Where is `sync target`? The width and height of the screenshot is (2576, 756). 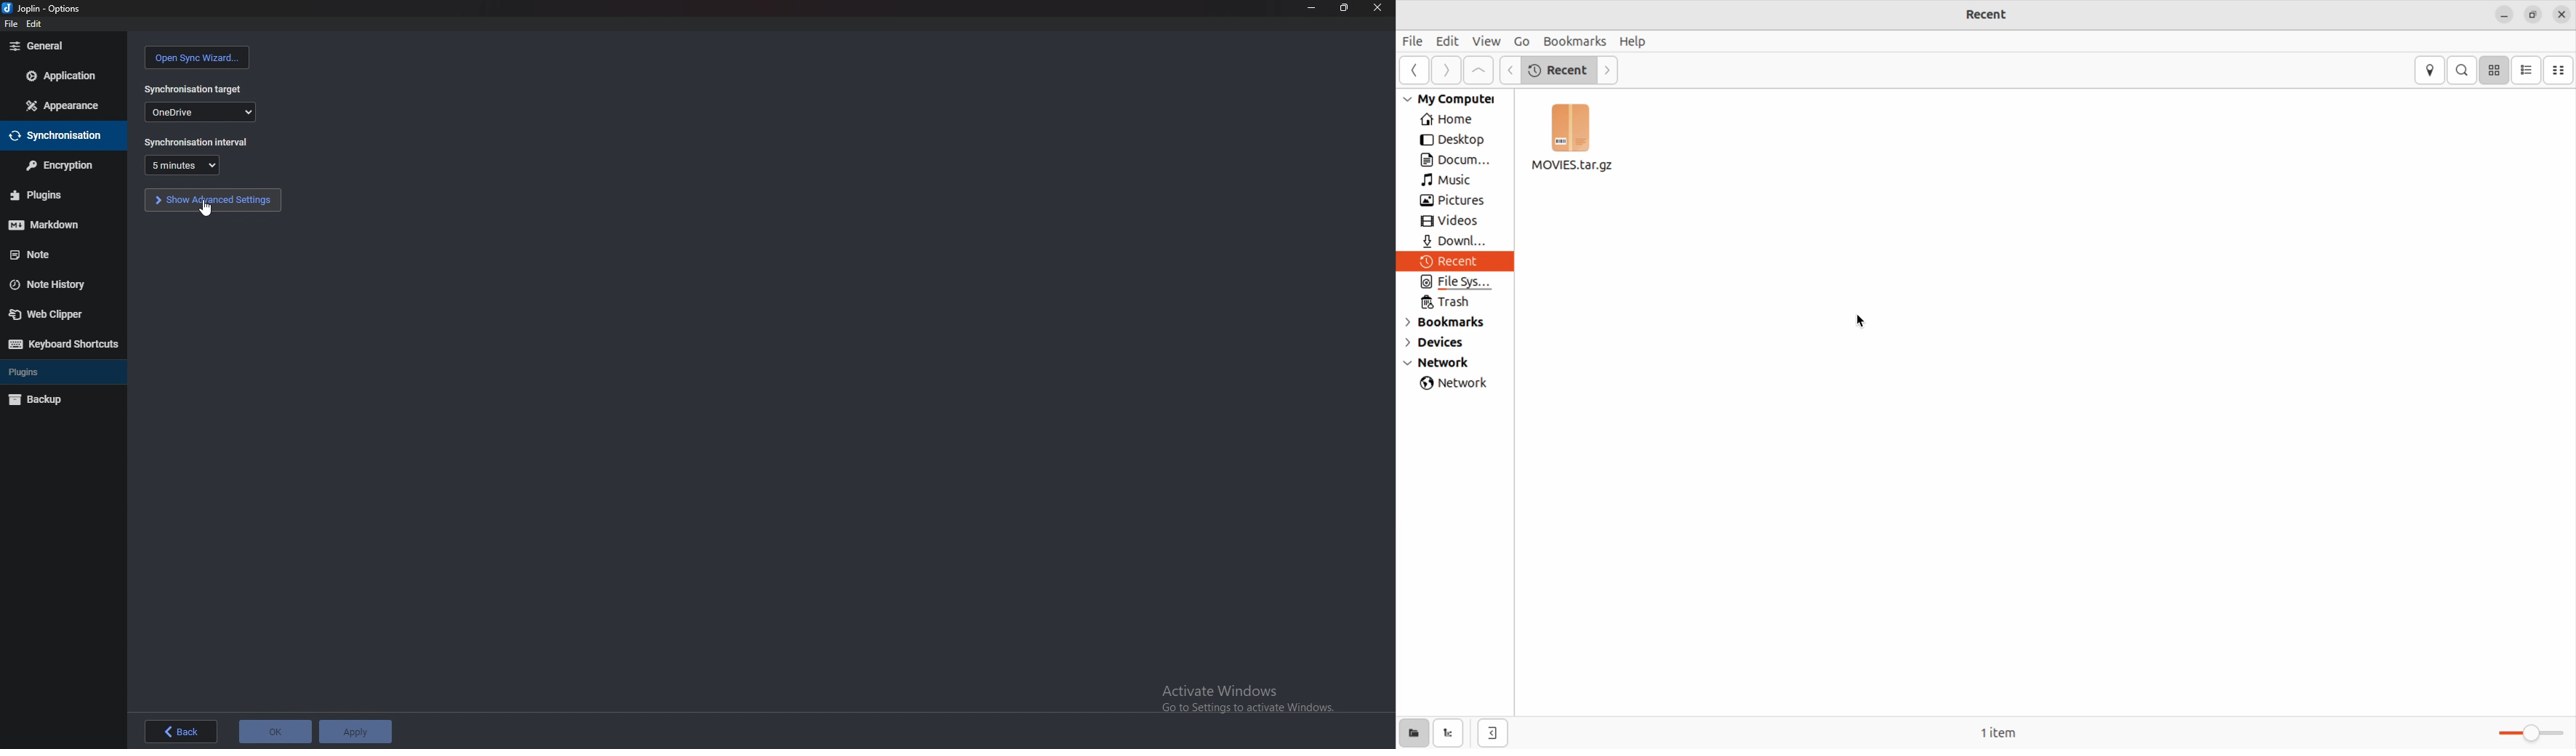
sync target is located at coordinates (200, 111).